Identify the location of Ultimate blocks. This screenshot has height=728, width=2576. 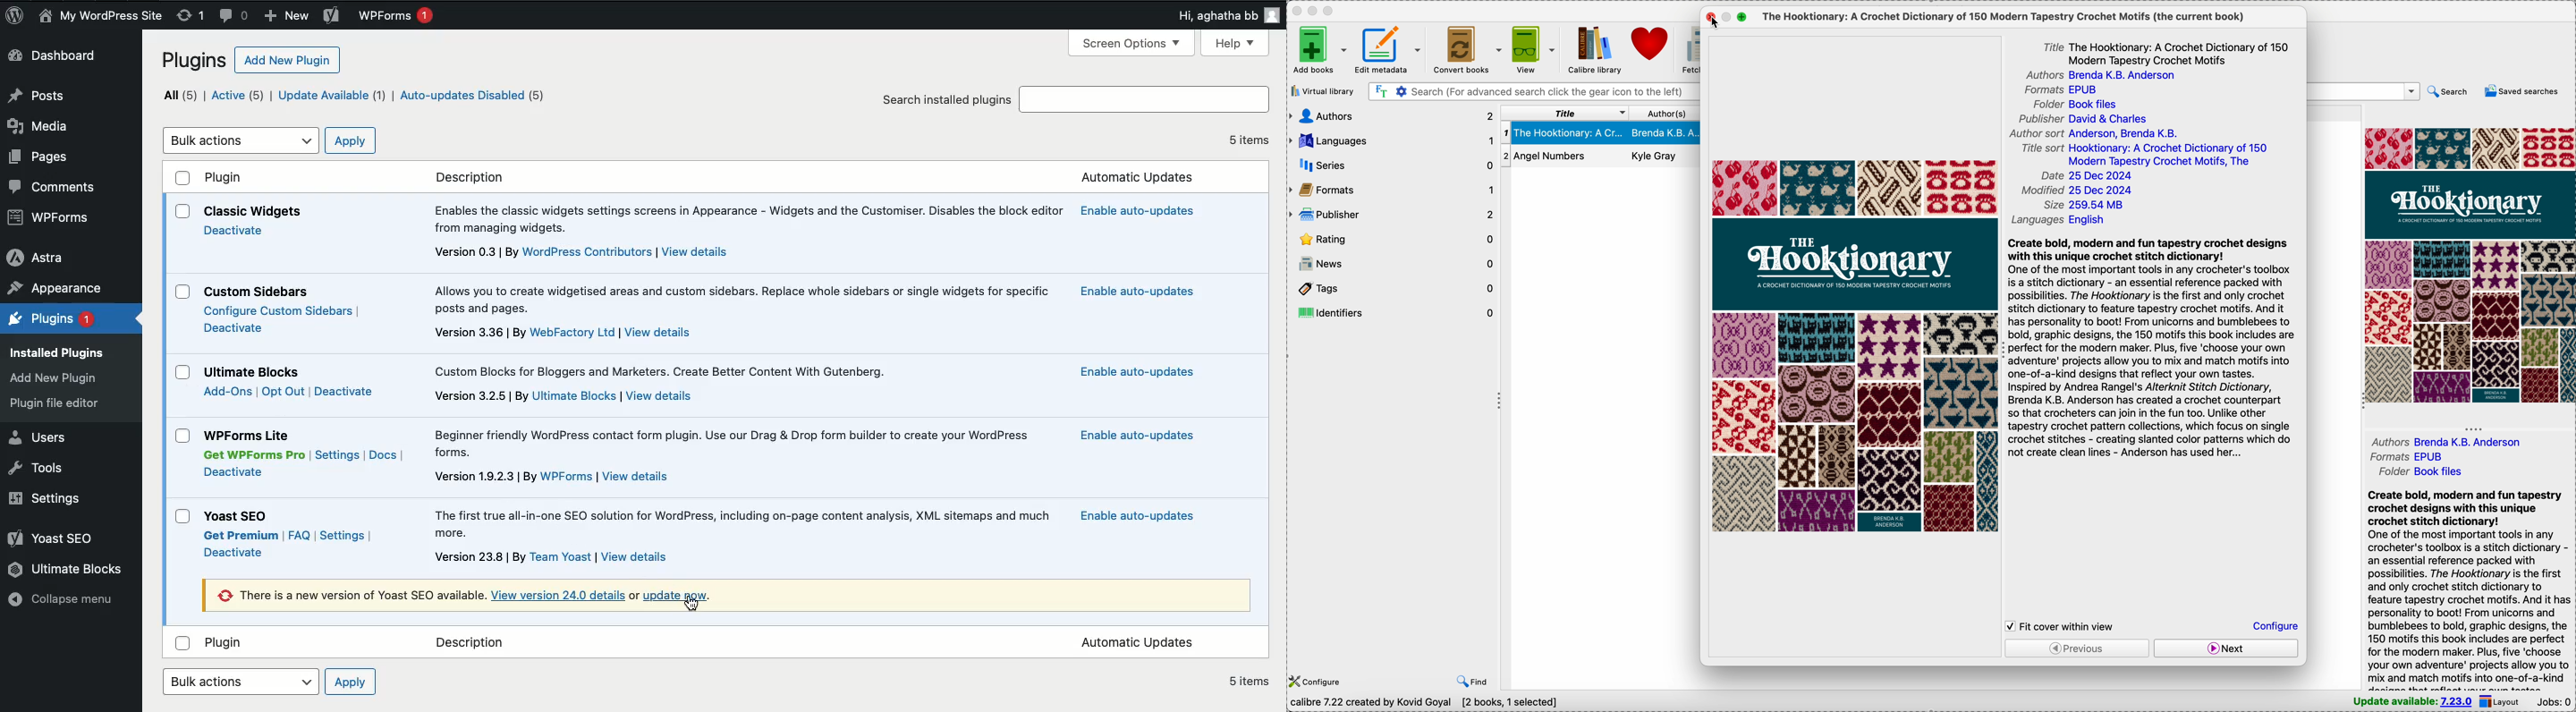
(67, 569).